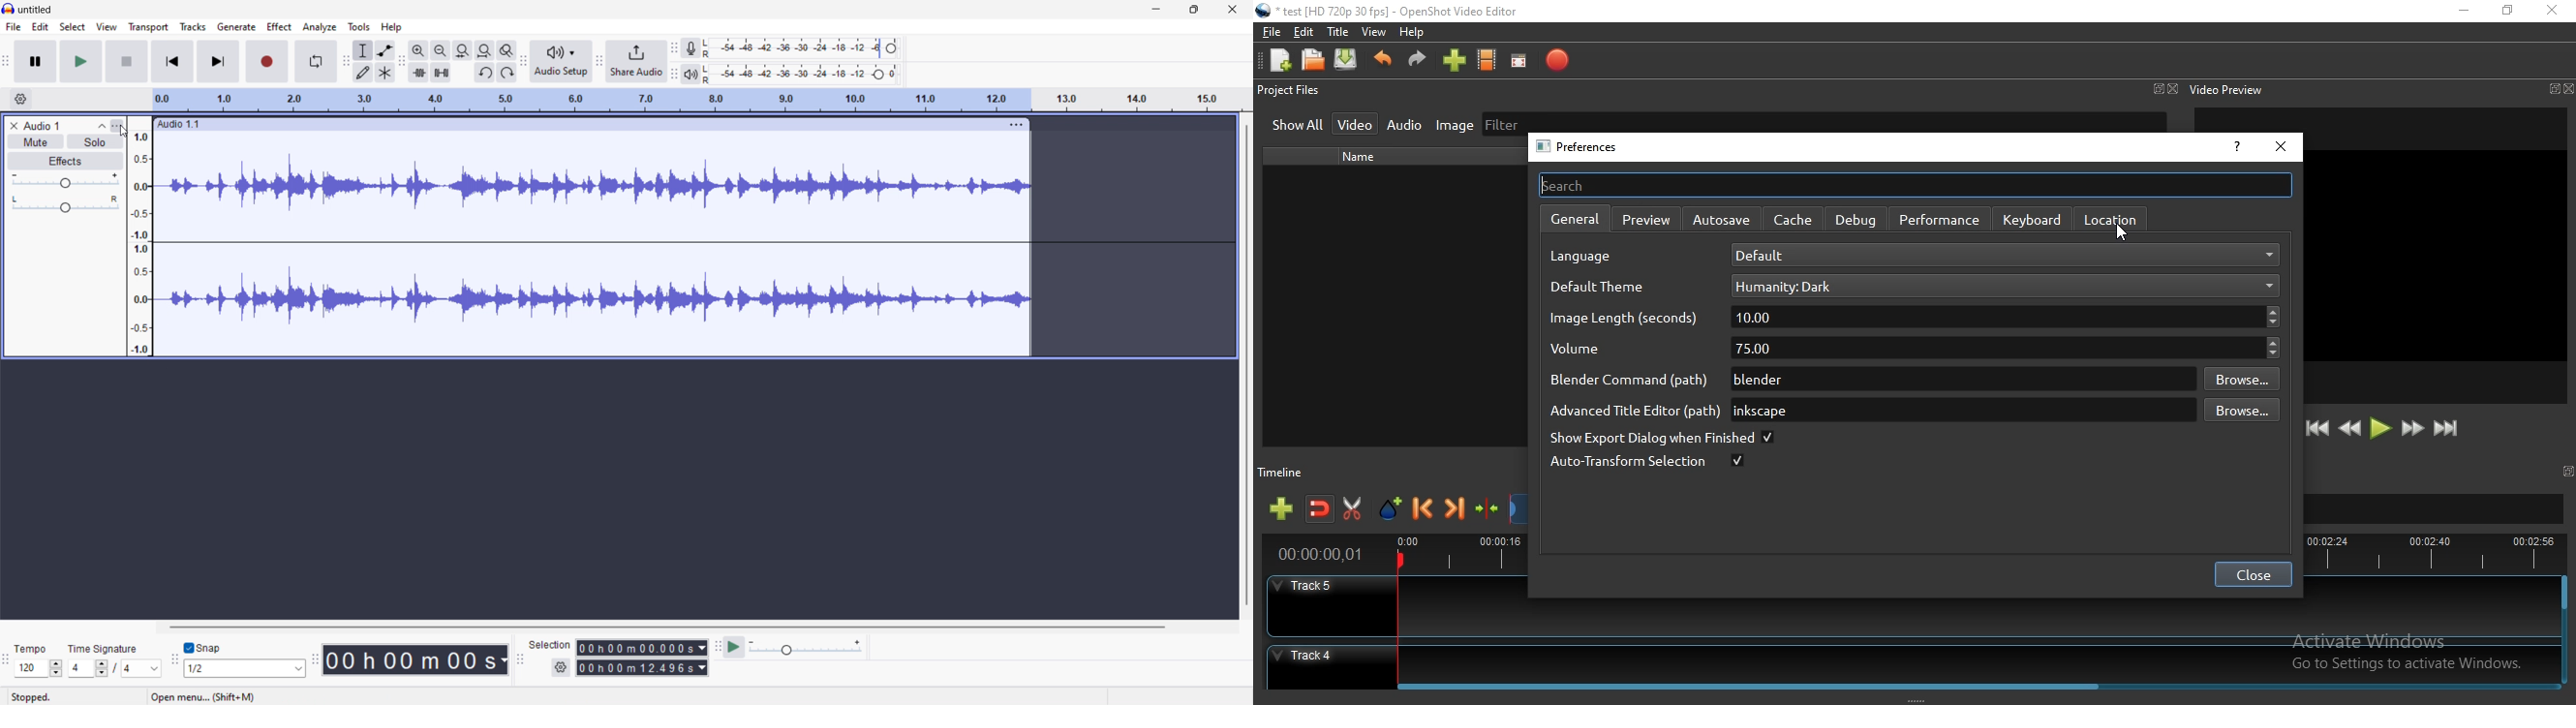  Describe the element at coordinates (2447, 429) in the screenshot. I see `Jump to end` at that location.